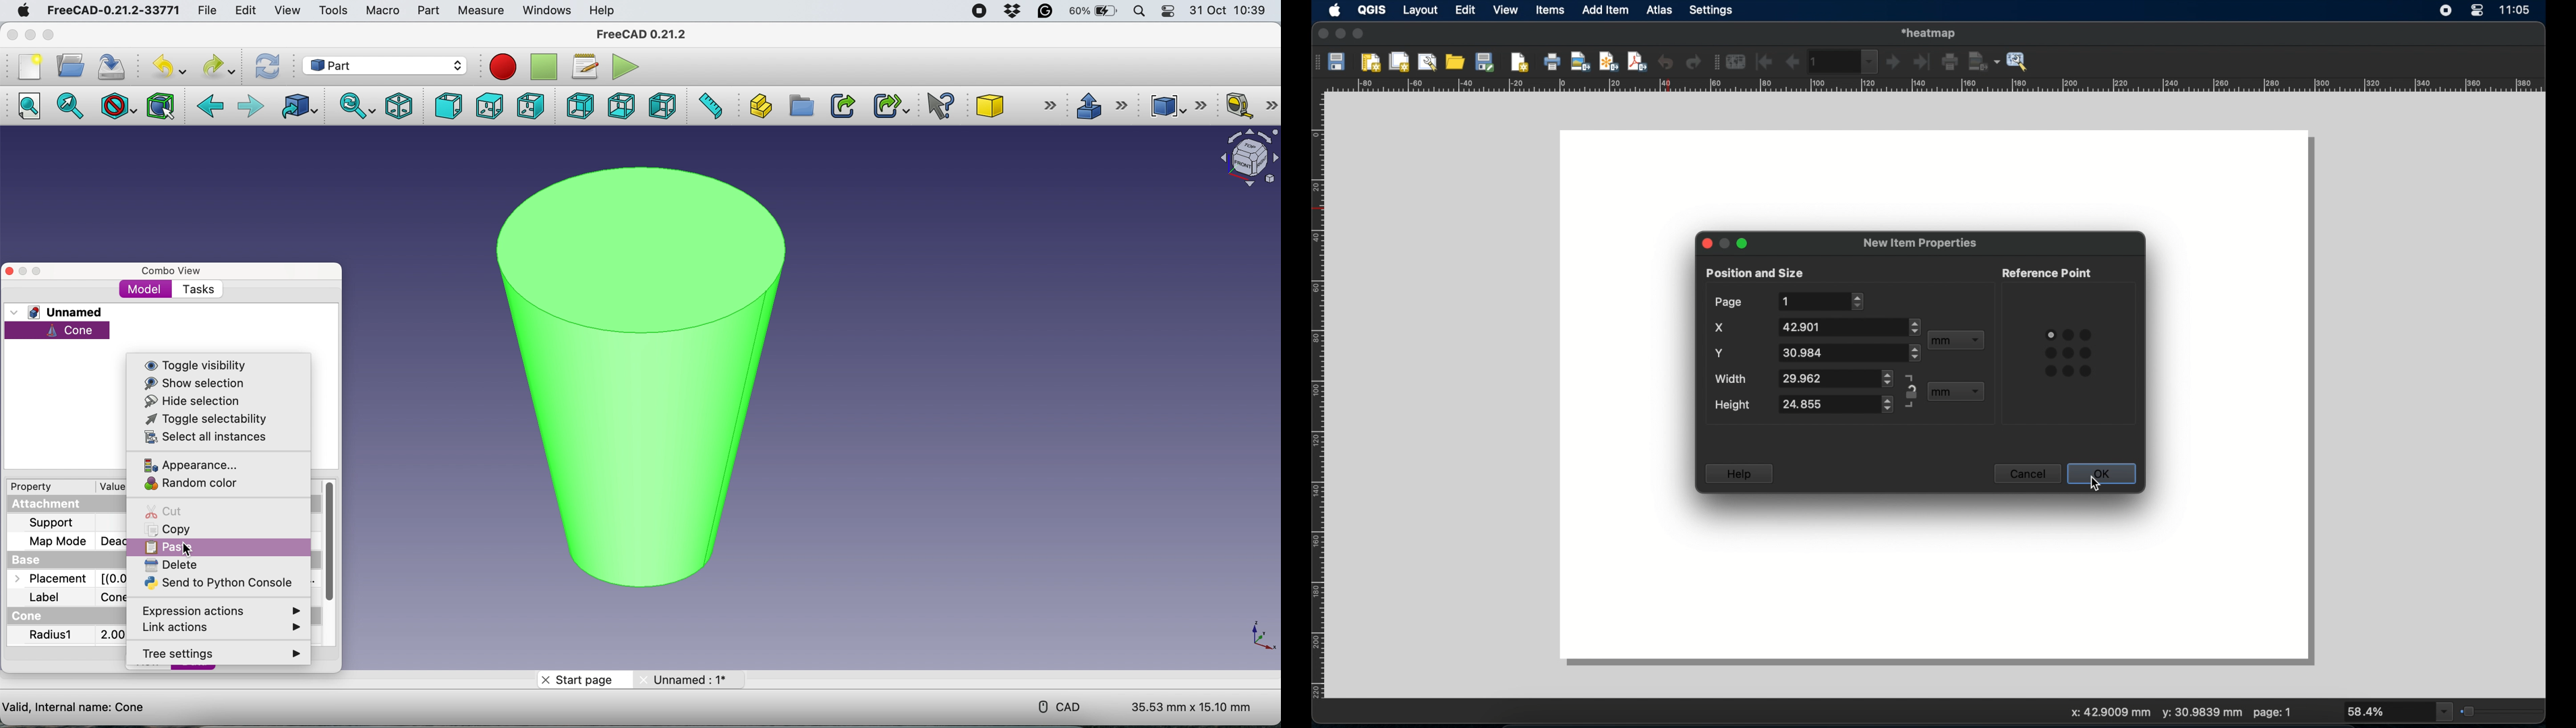  I want to click on go to linked object, so click(297, 108).